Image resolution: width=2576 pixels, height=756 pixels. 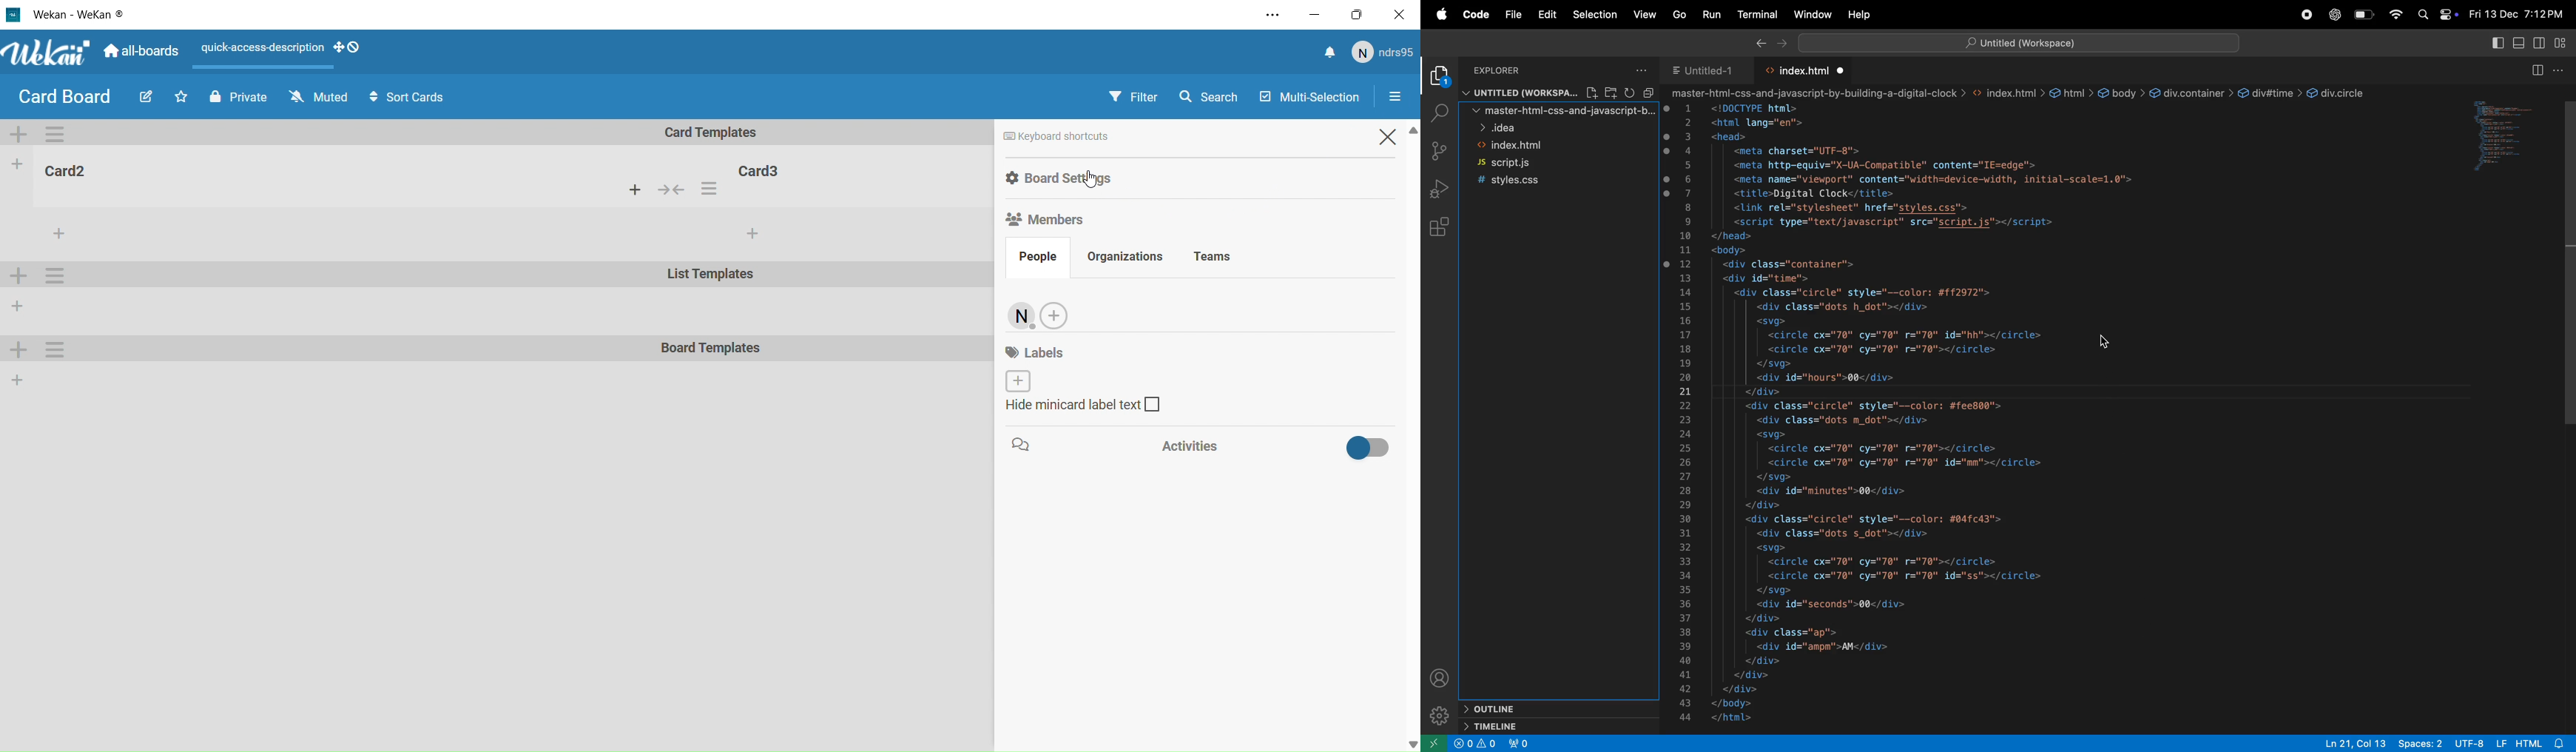 I want to click on create alert, so click(x=1477, y=745).